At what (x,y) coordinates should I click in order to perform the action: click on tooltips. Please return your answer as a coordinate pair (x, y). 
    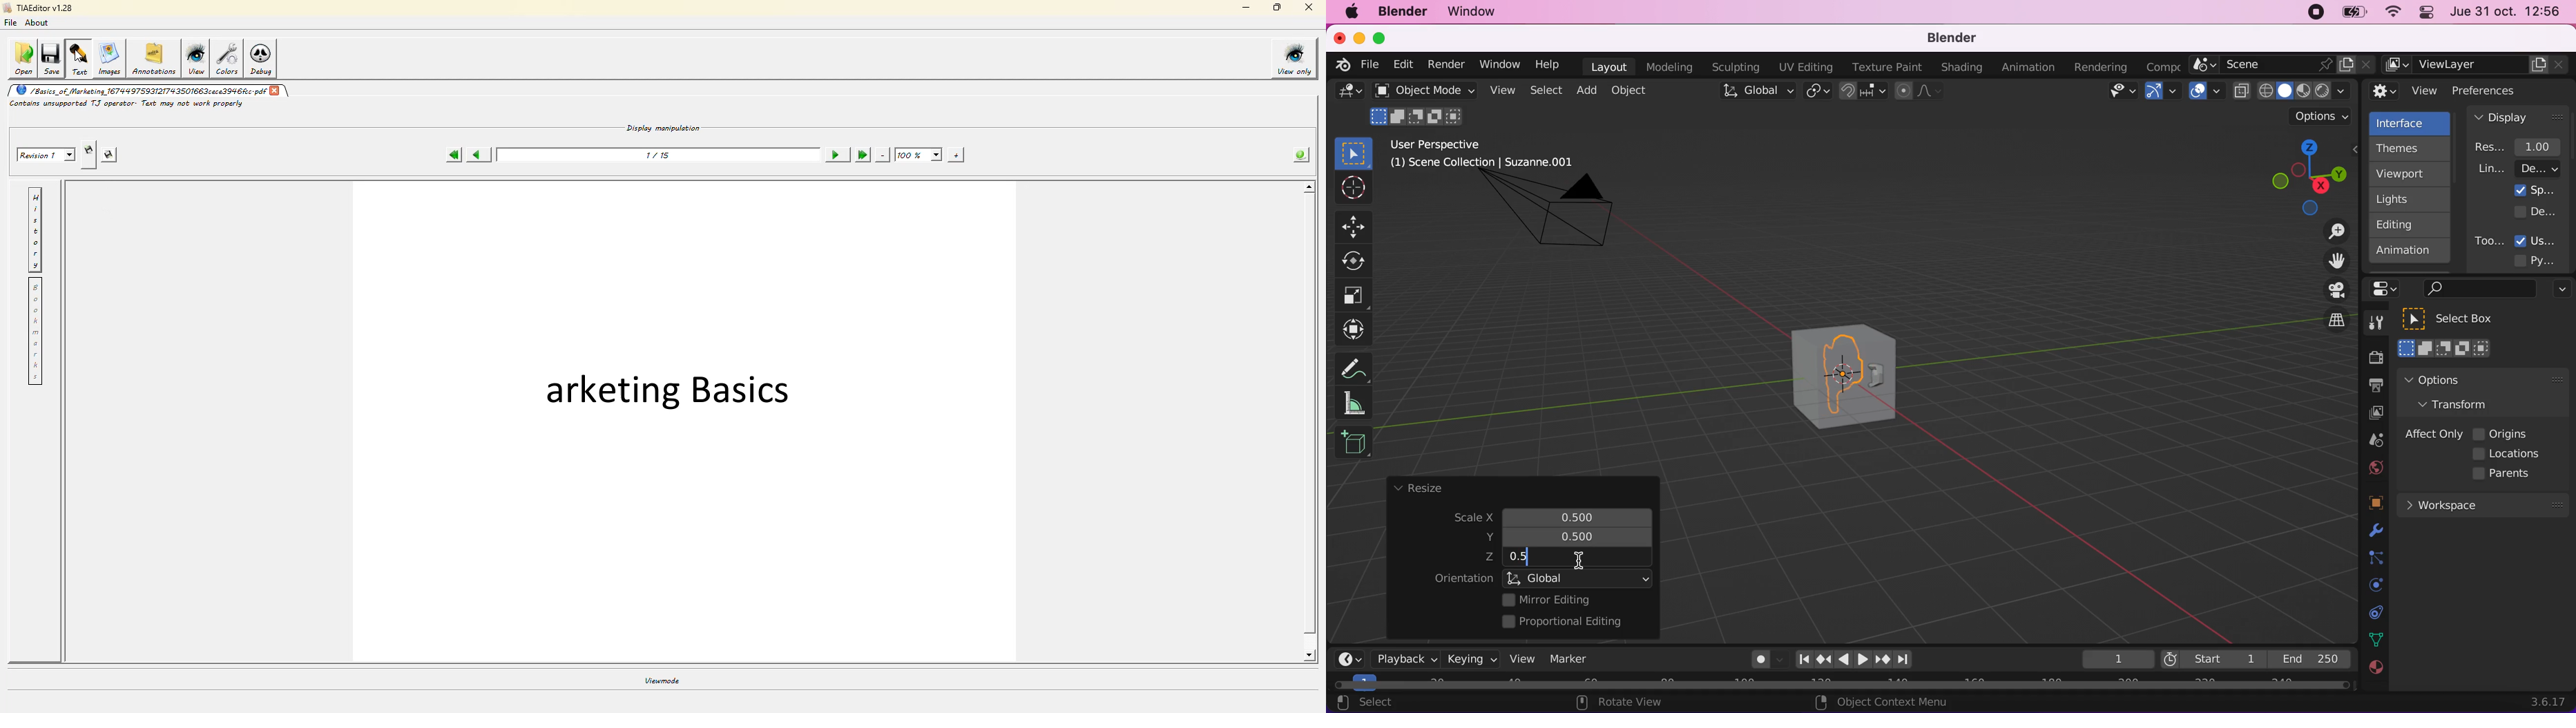
    Looking at the image, I should click on (2489, 240).